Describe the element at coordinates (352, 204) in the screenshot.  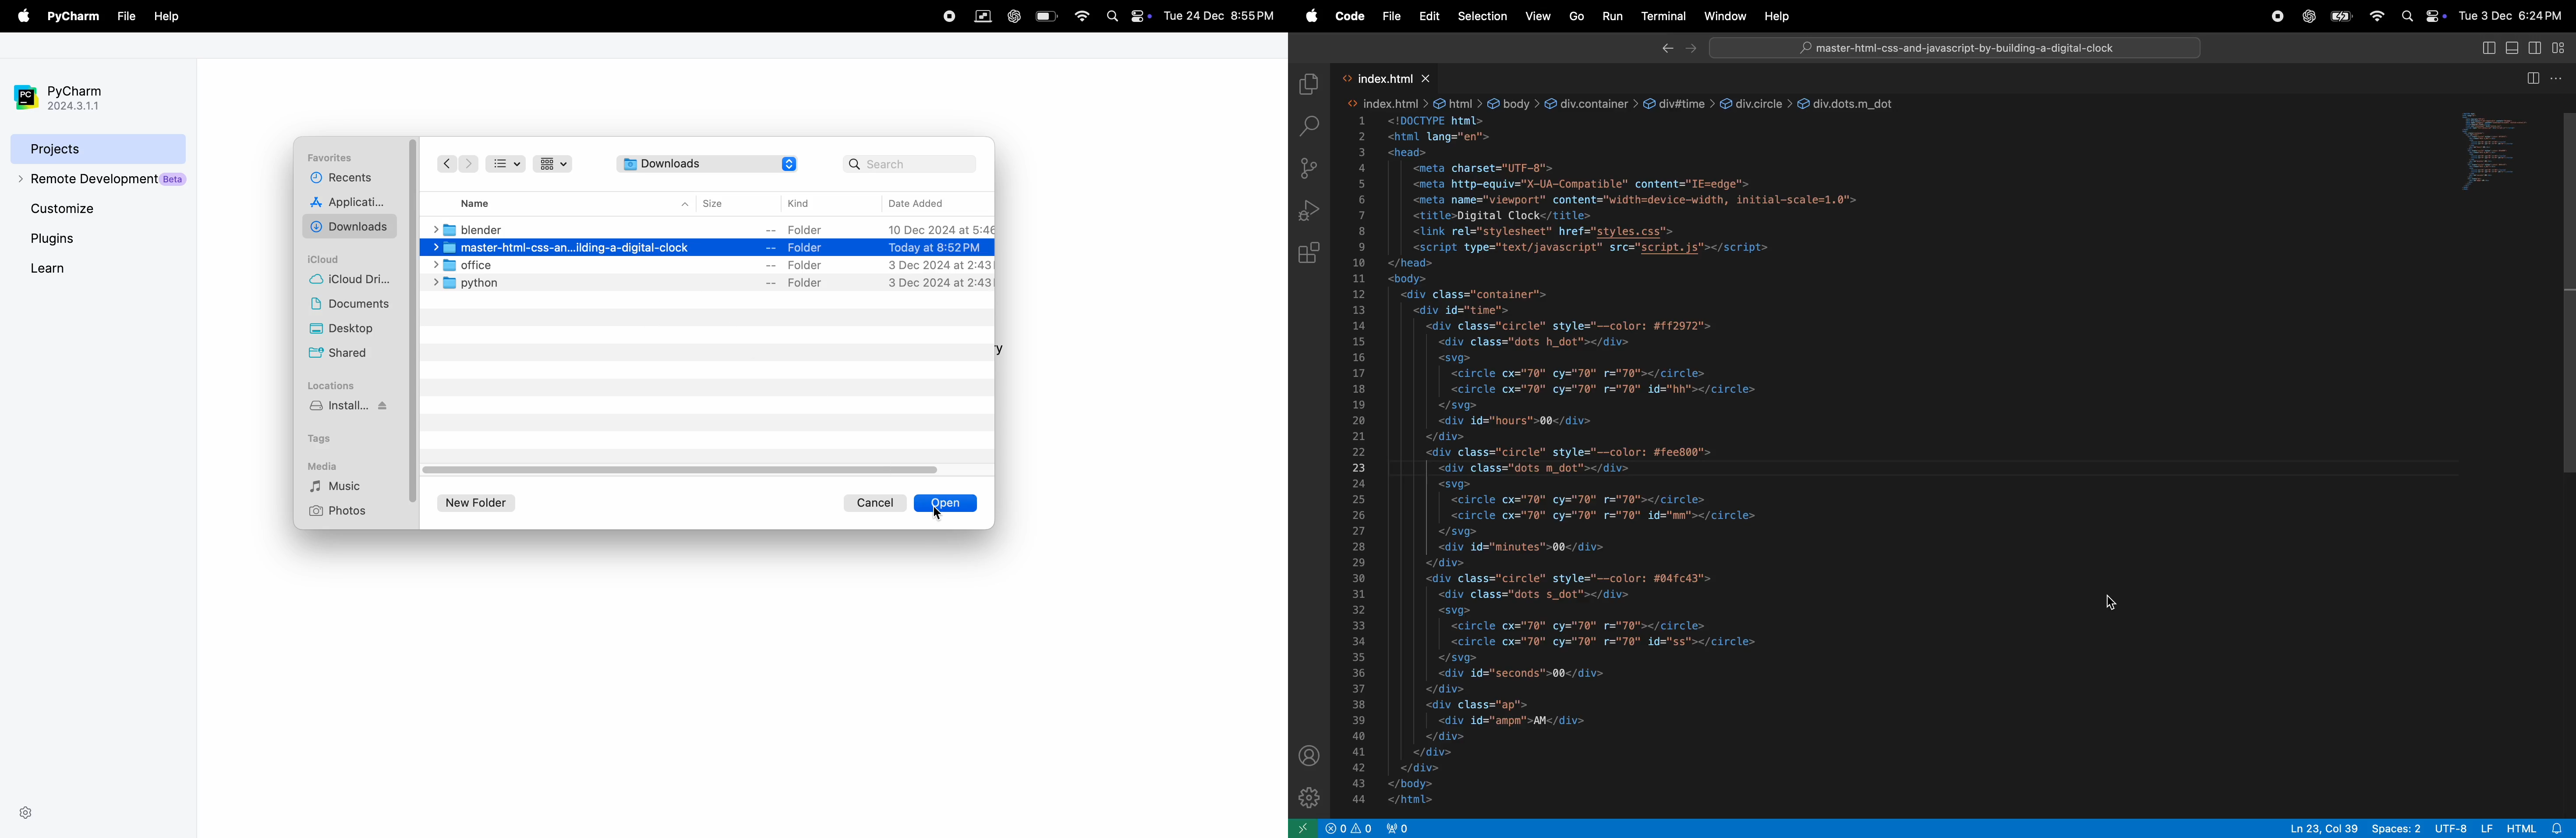
I see `applications` at that location.